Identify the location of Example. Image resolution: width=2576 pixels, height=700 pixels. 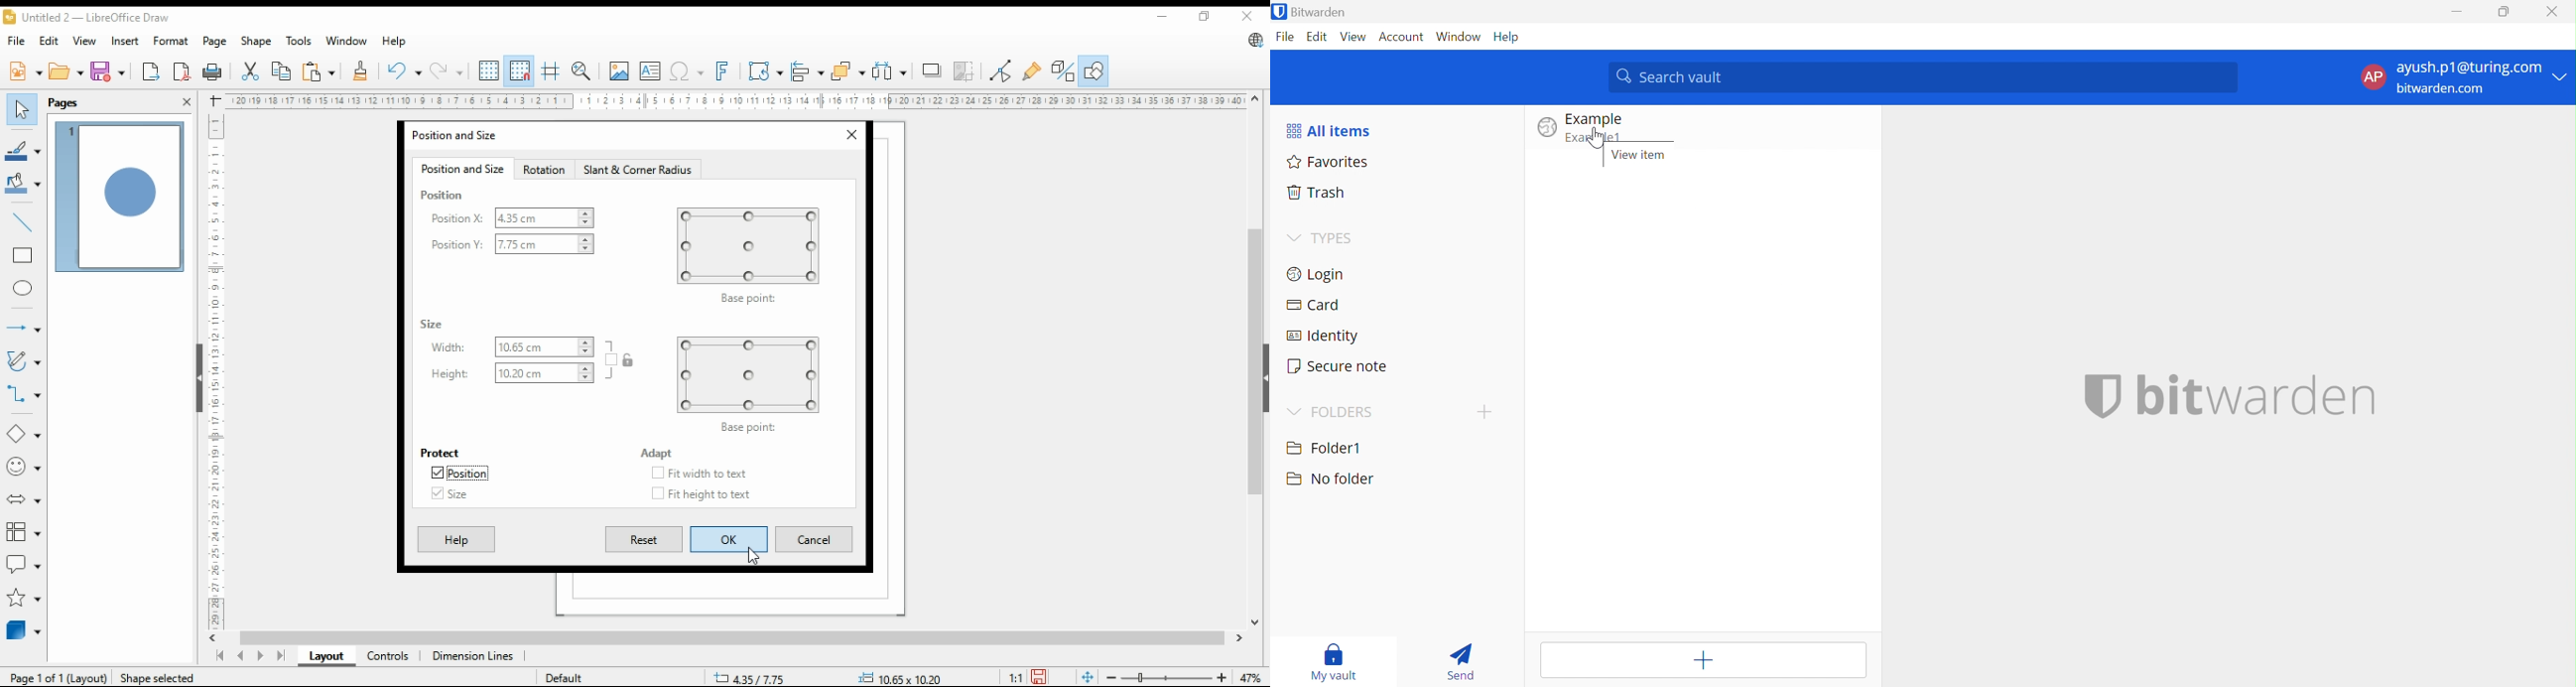
(1596, 119).